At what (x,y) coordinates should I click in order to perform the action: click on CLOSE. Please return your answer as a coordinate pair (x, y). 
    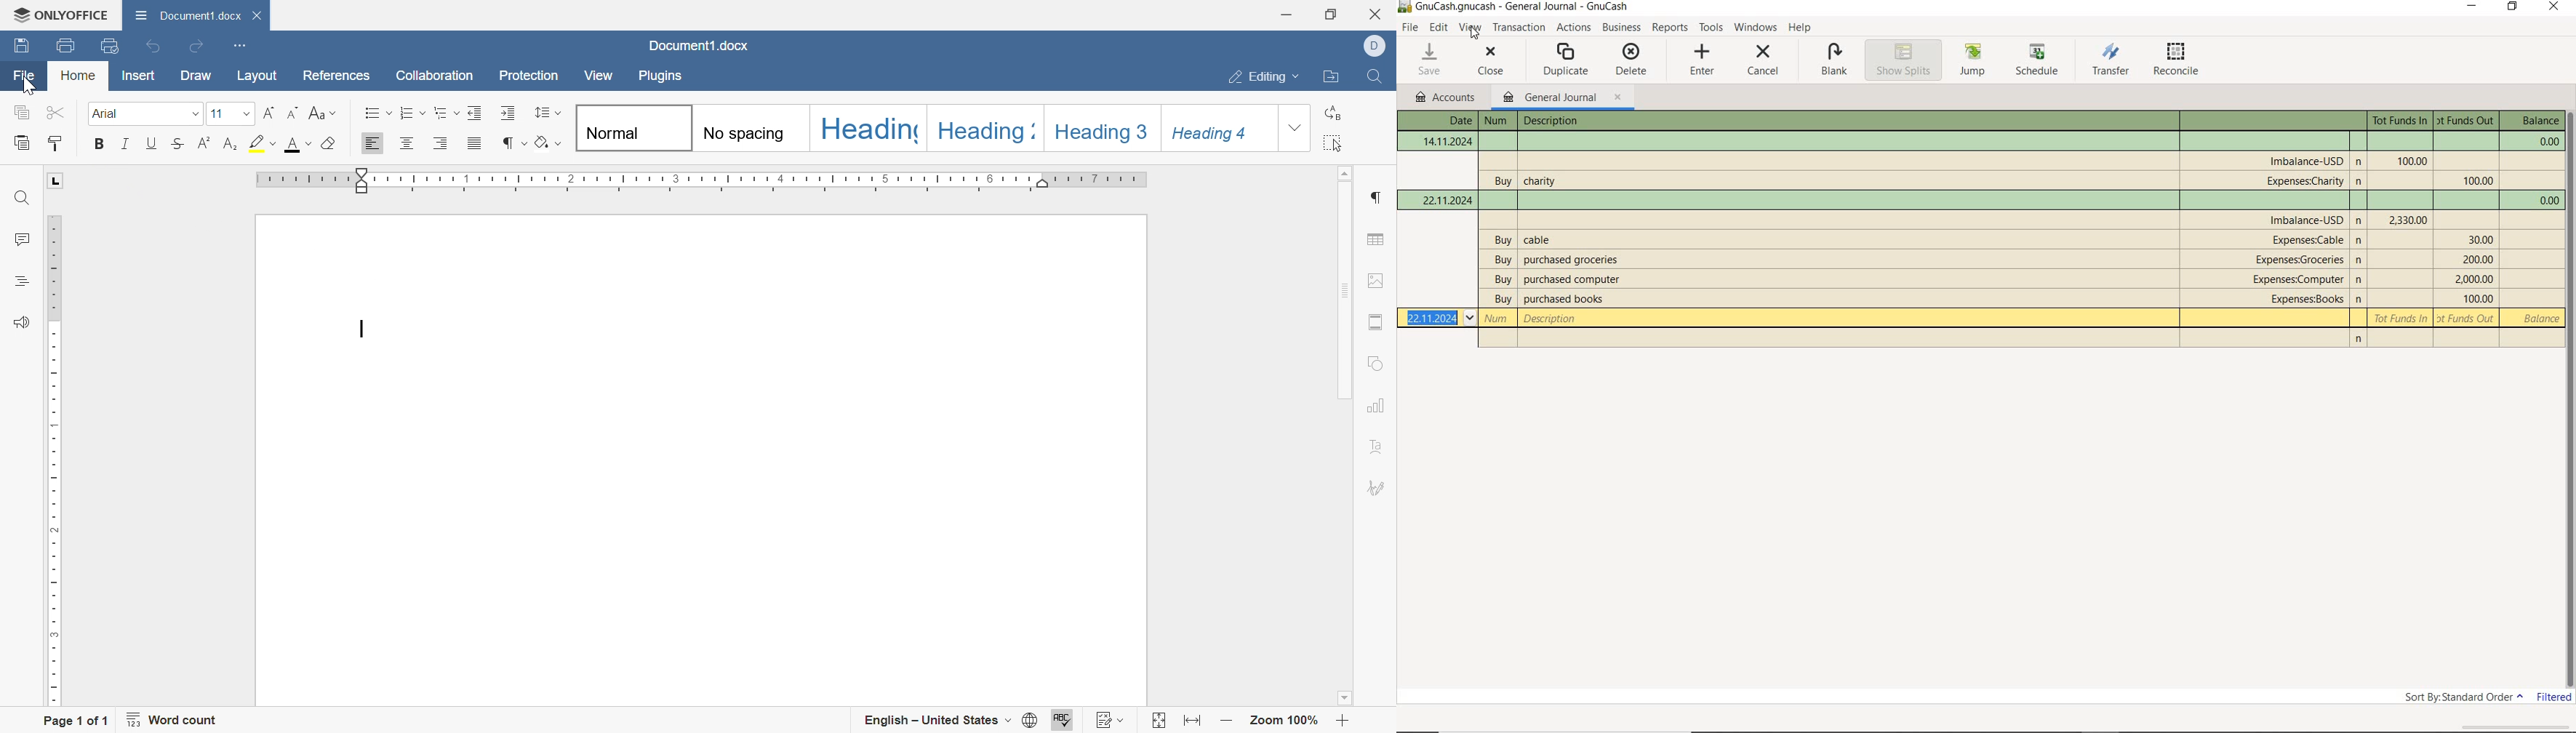
    Looking at the image, I should click on (1492, 60).